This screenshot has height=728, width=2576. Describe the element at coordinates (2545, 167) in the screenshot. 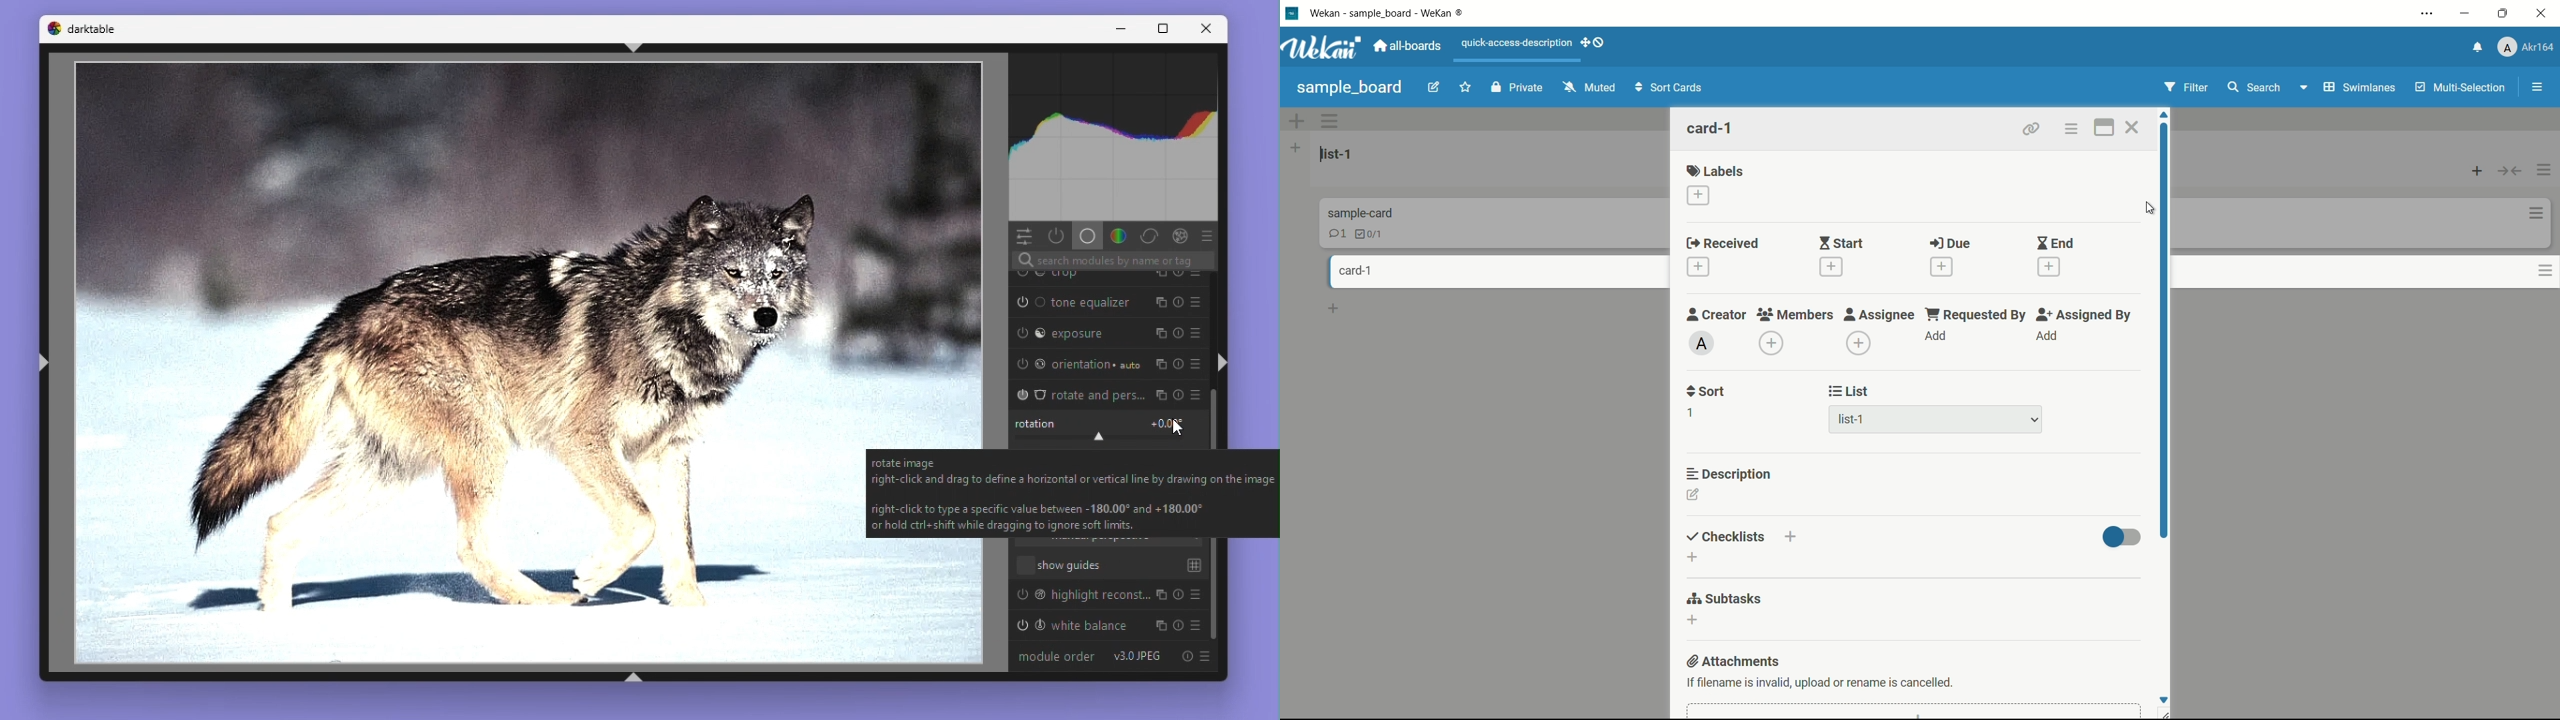

I see `list actions` at that location.